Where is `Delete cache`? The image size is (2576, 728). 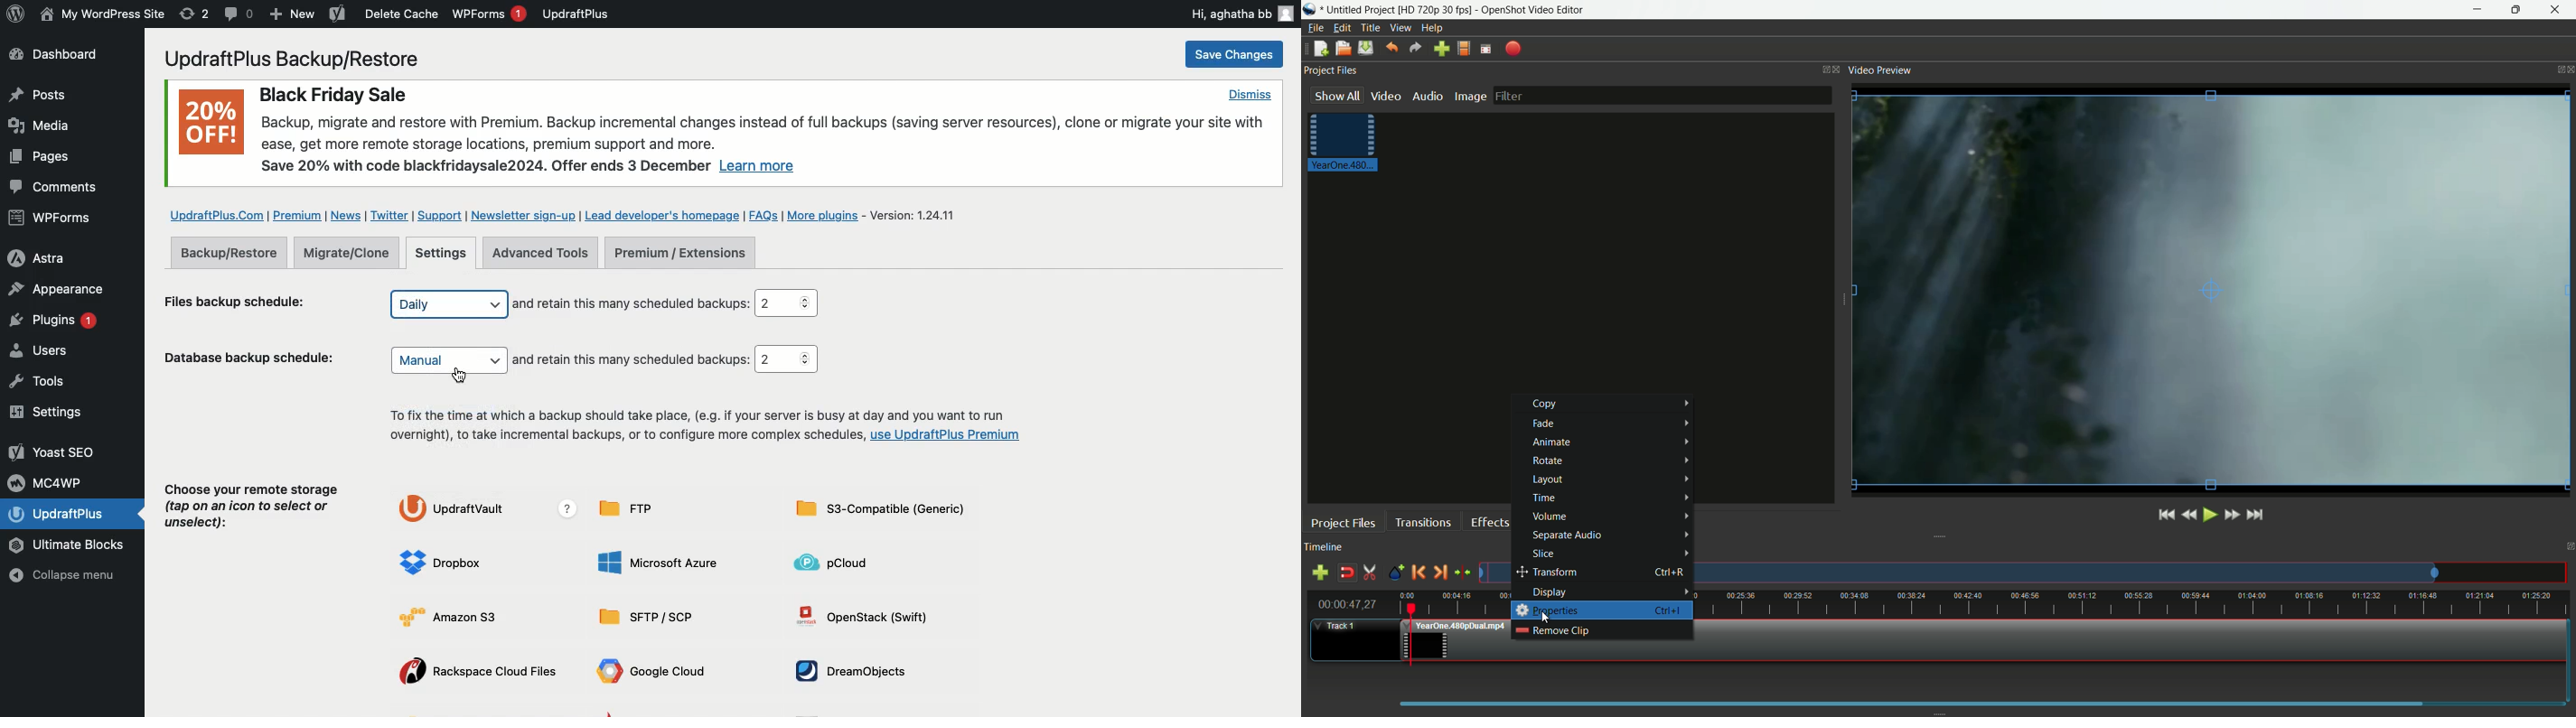 Delete cache is located at coordinates (402, 14).